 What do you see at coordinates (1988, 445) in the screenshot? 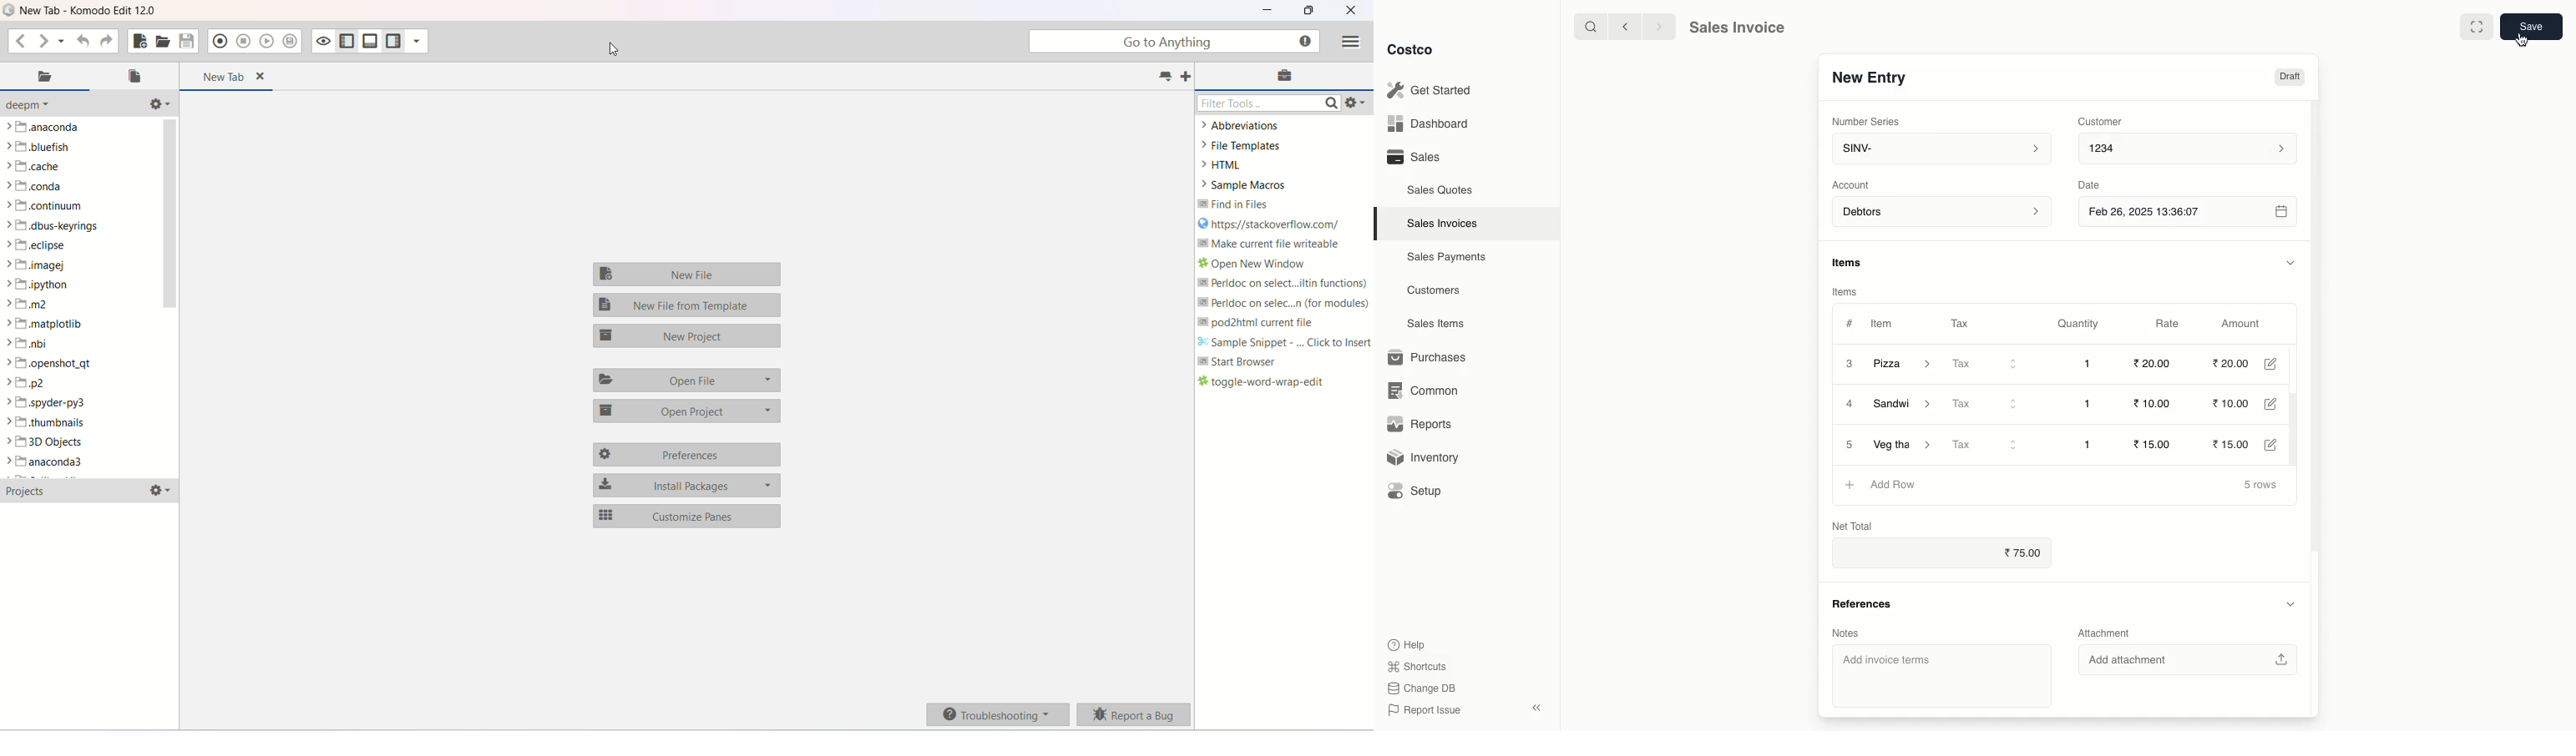
I see `Tax` at bounding box center [1988, 445].